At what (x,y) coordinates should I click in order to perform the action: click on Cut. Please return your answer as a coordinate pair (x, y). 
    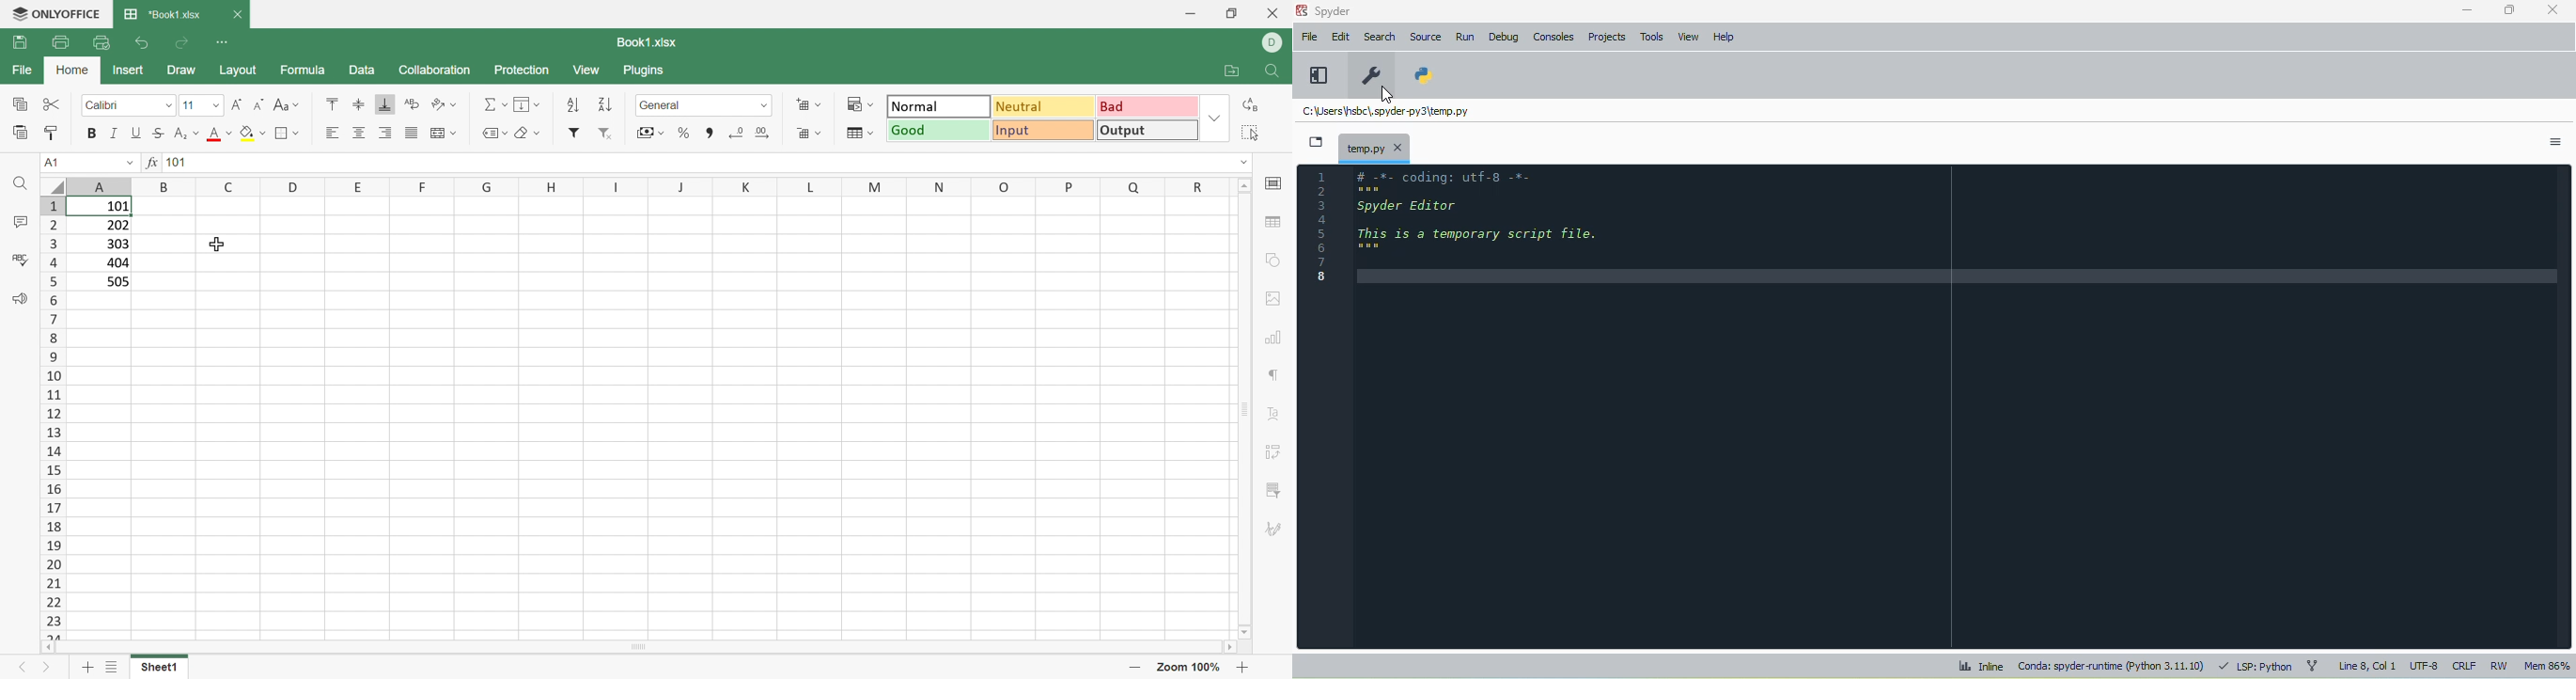
    Looking at the image, I should click on (53, 104).